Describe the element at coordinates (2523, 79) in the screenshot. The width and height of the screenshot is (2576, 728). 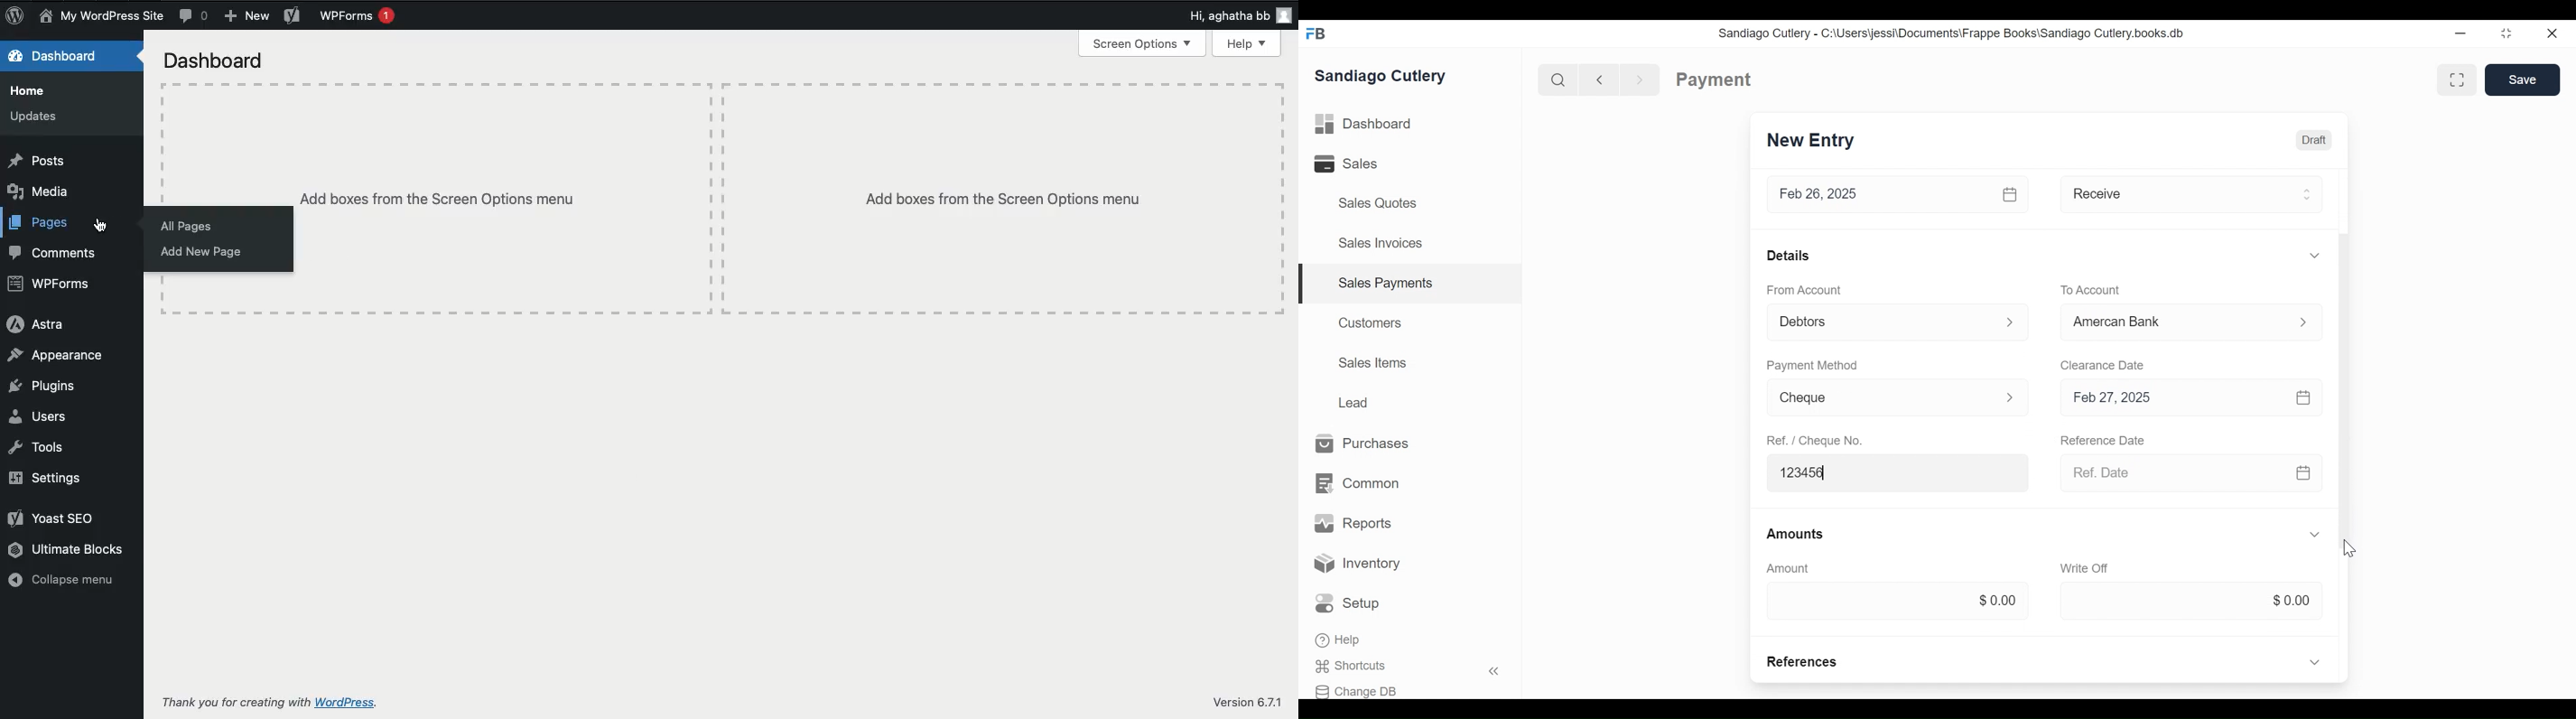
I see `Save` at that location.